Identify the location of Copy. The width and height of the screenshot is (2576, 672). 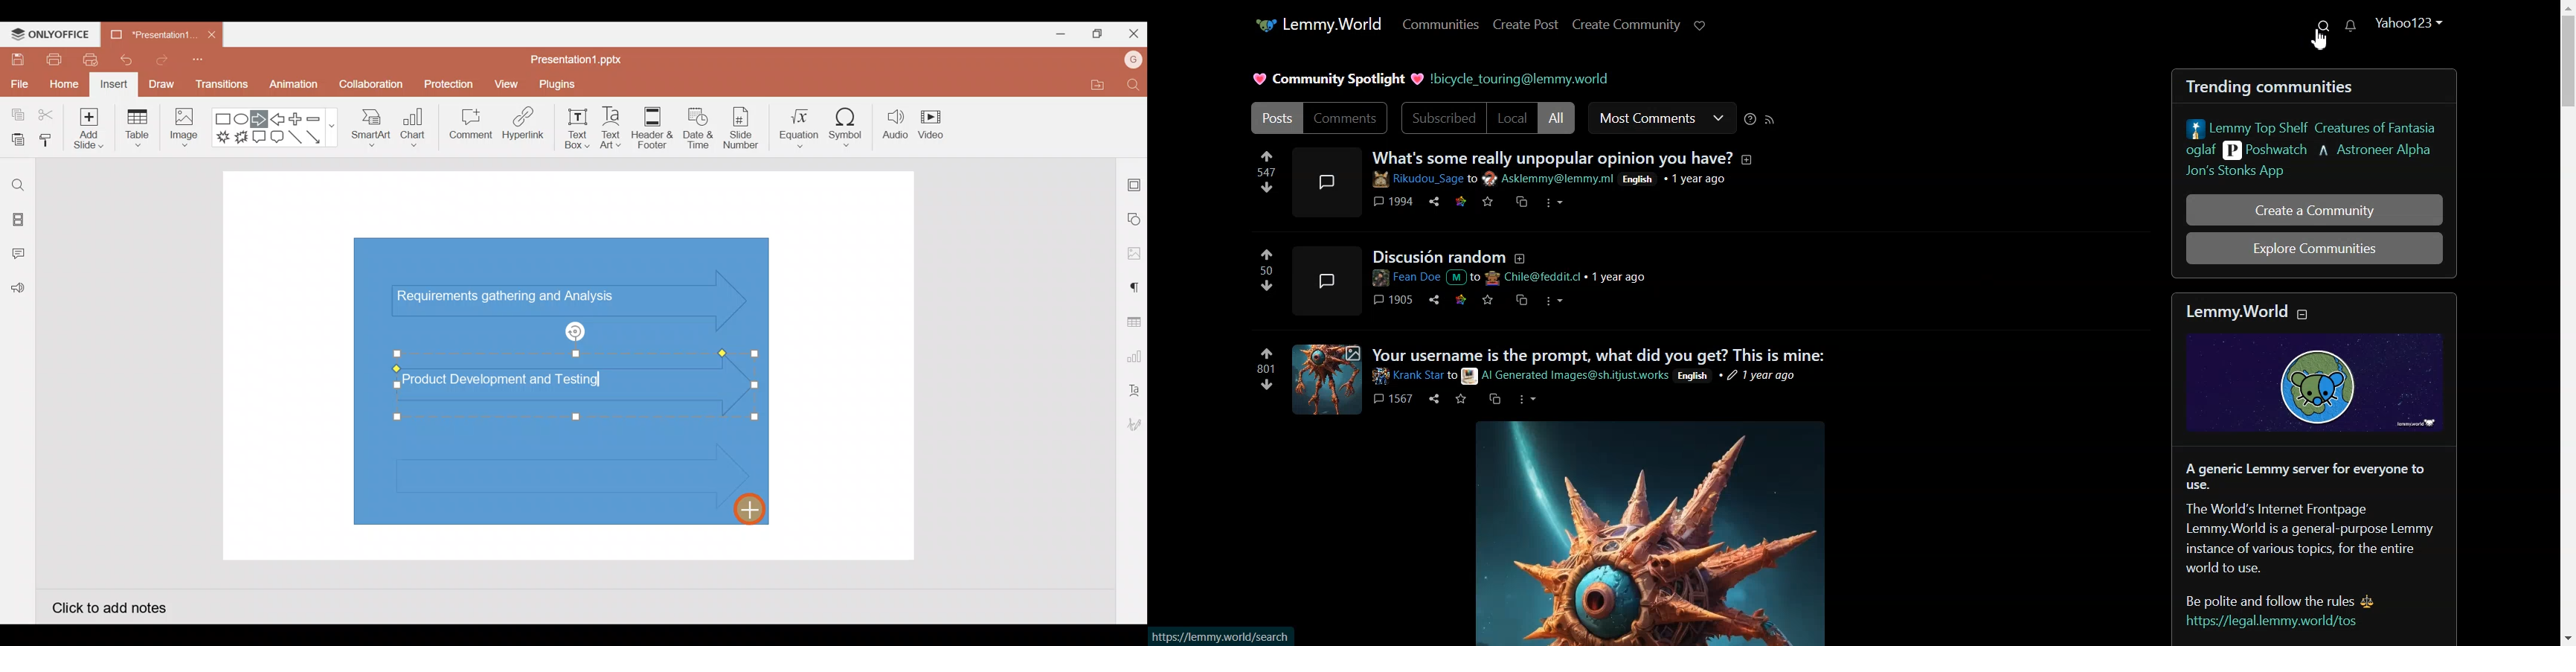
(16, 115).